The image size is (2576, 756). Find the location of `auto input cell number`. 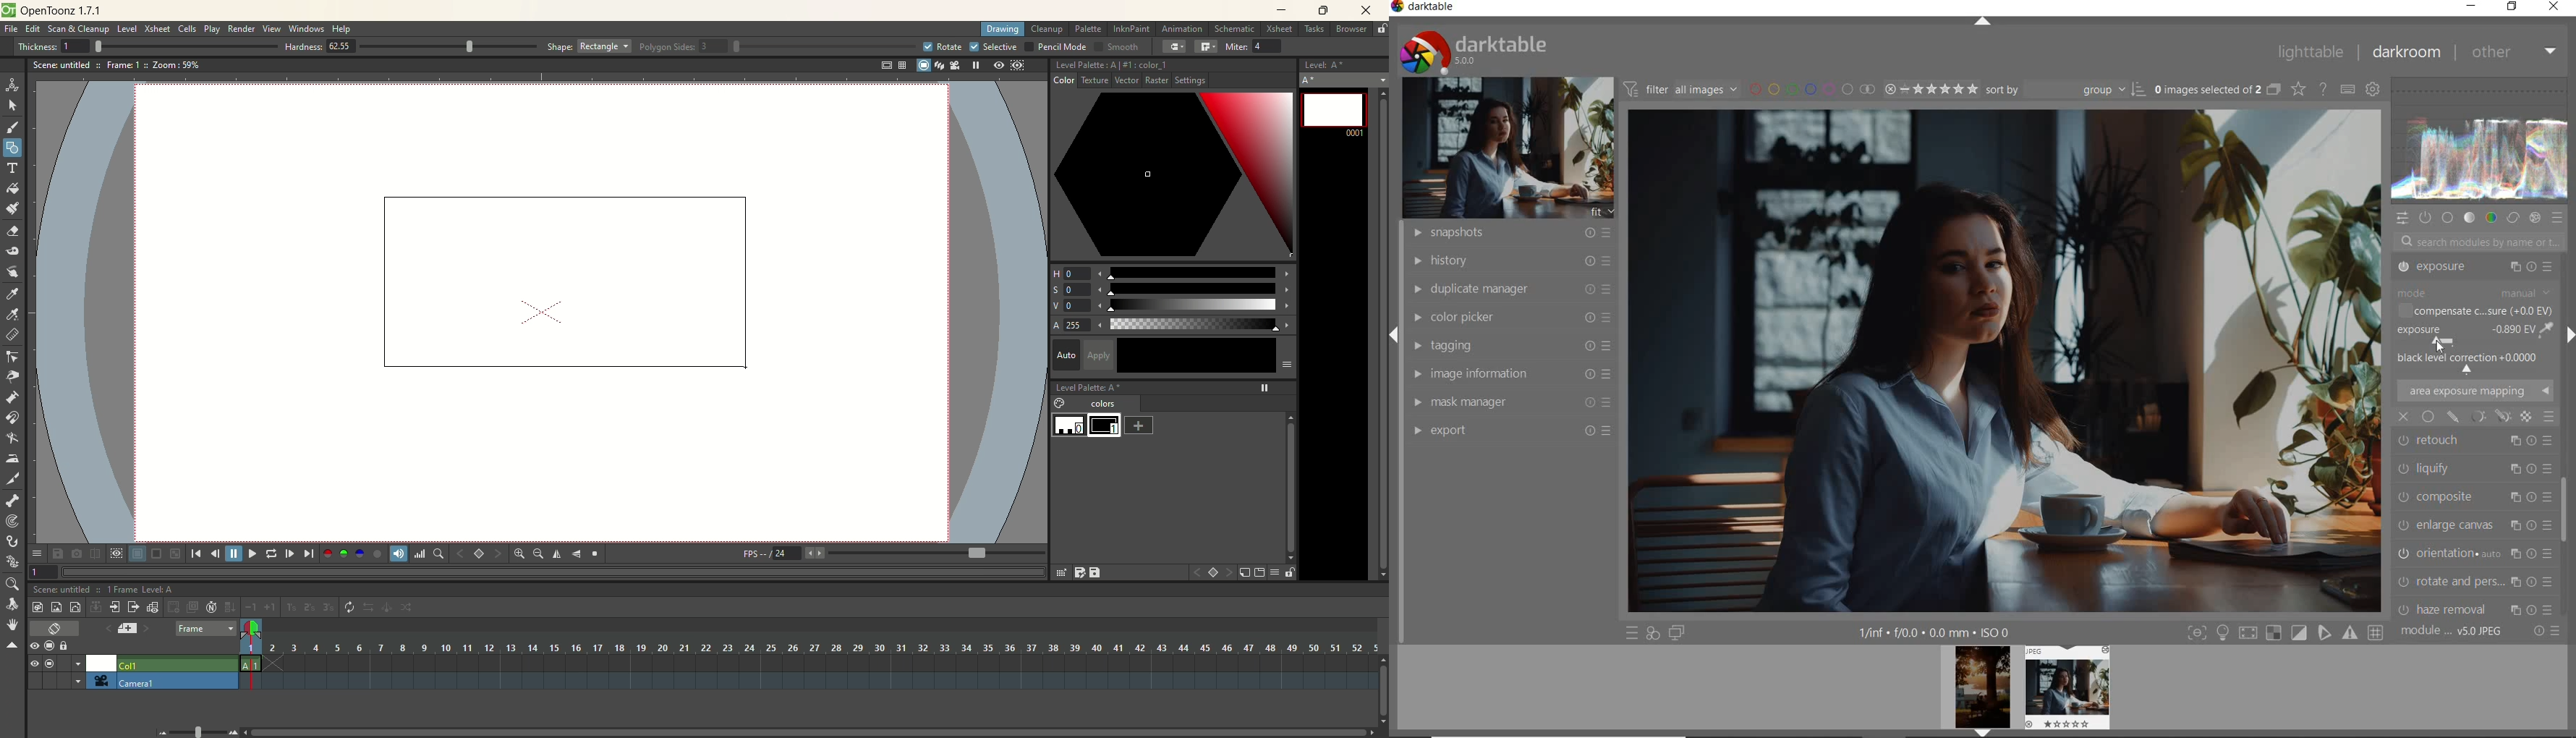

auto input cell number is located at coordinates (212, 607).